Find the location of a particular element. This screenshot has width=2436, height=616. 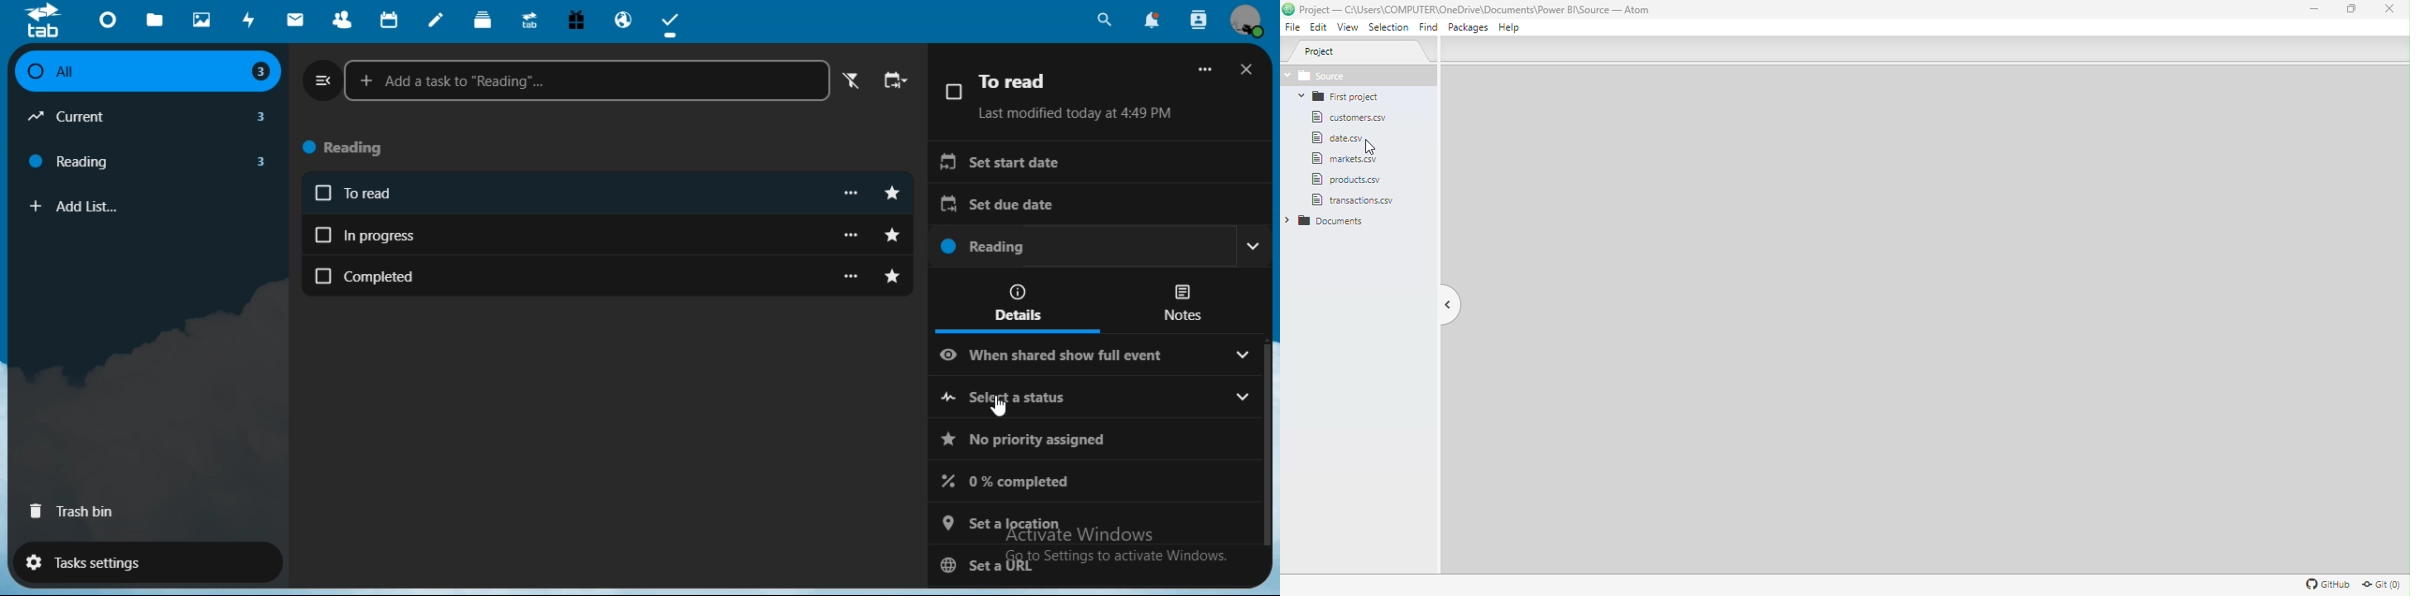

mail is located at coordinates (297, 20).